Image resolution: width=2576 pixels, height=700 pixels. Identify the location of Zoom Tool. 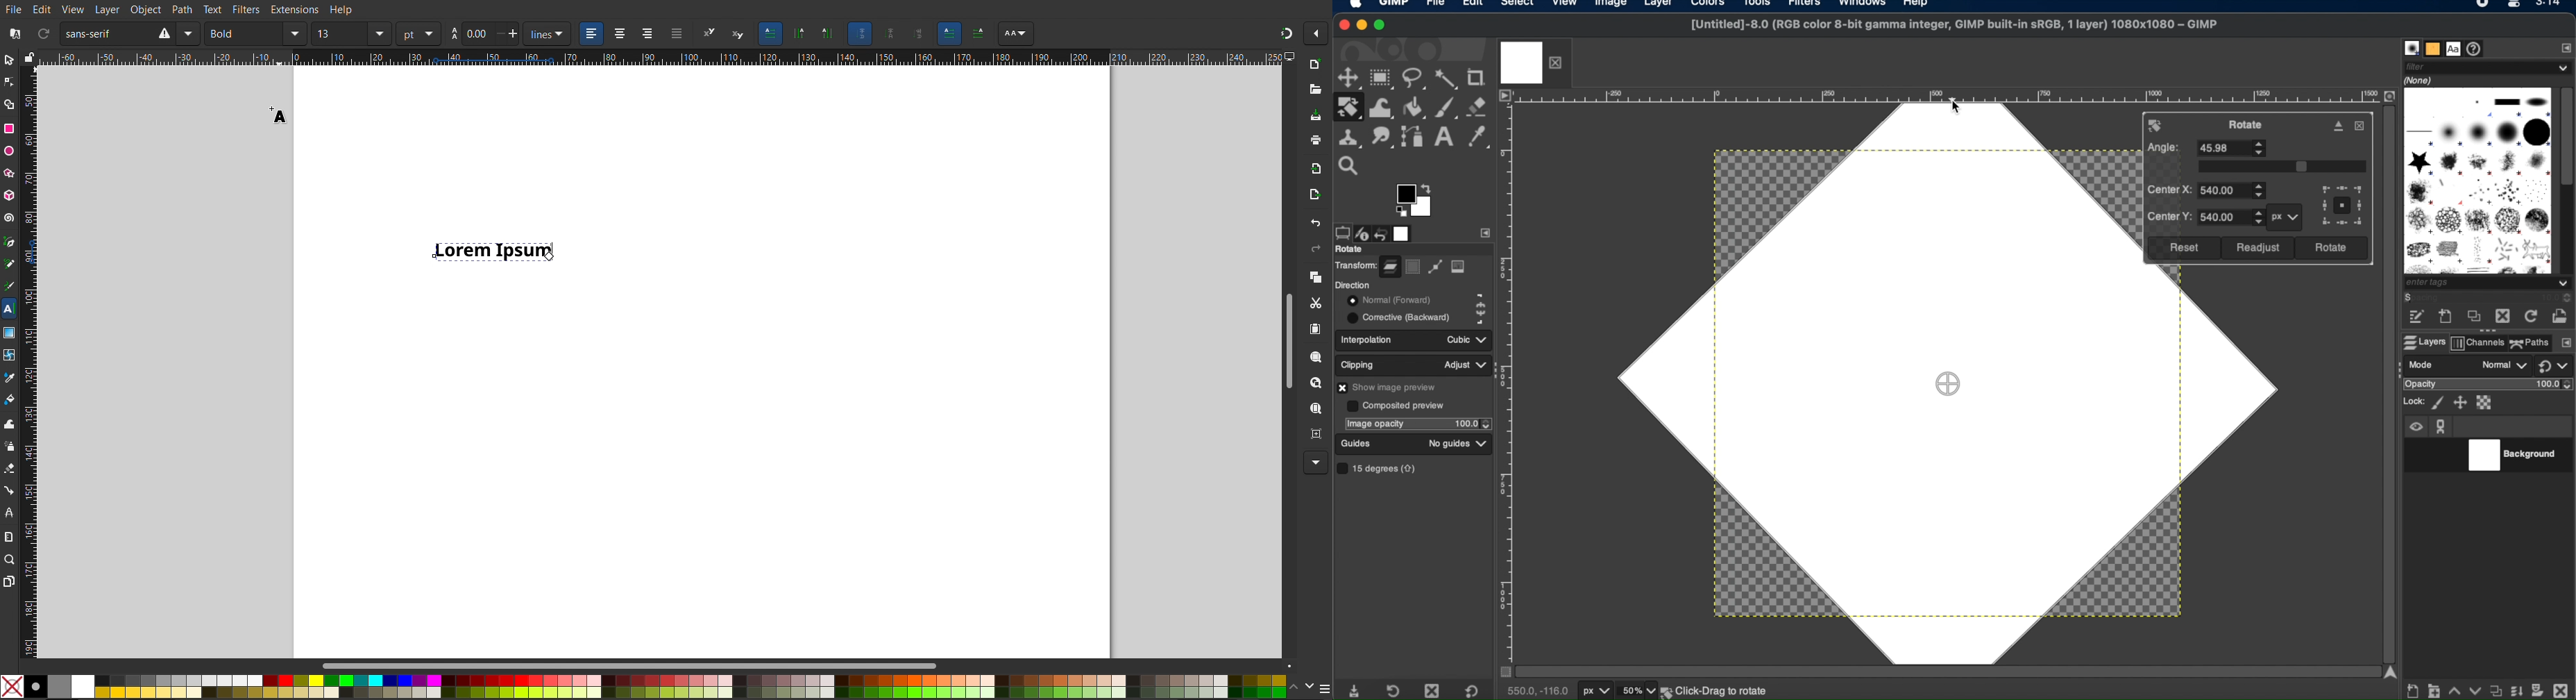
(11, 560).